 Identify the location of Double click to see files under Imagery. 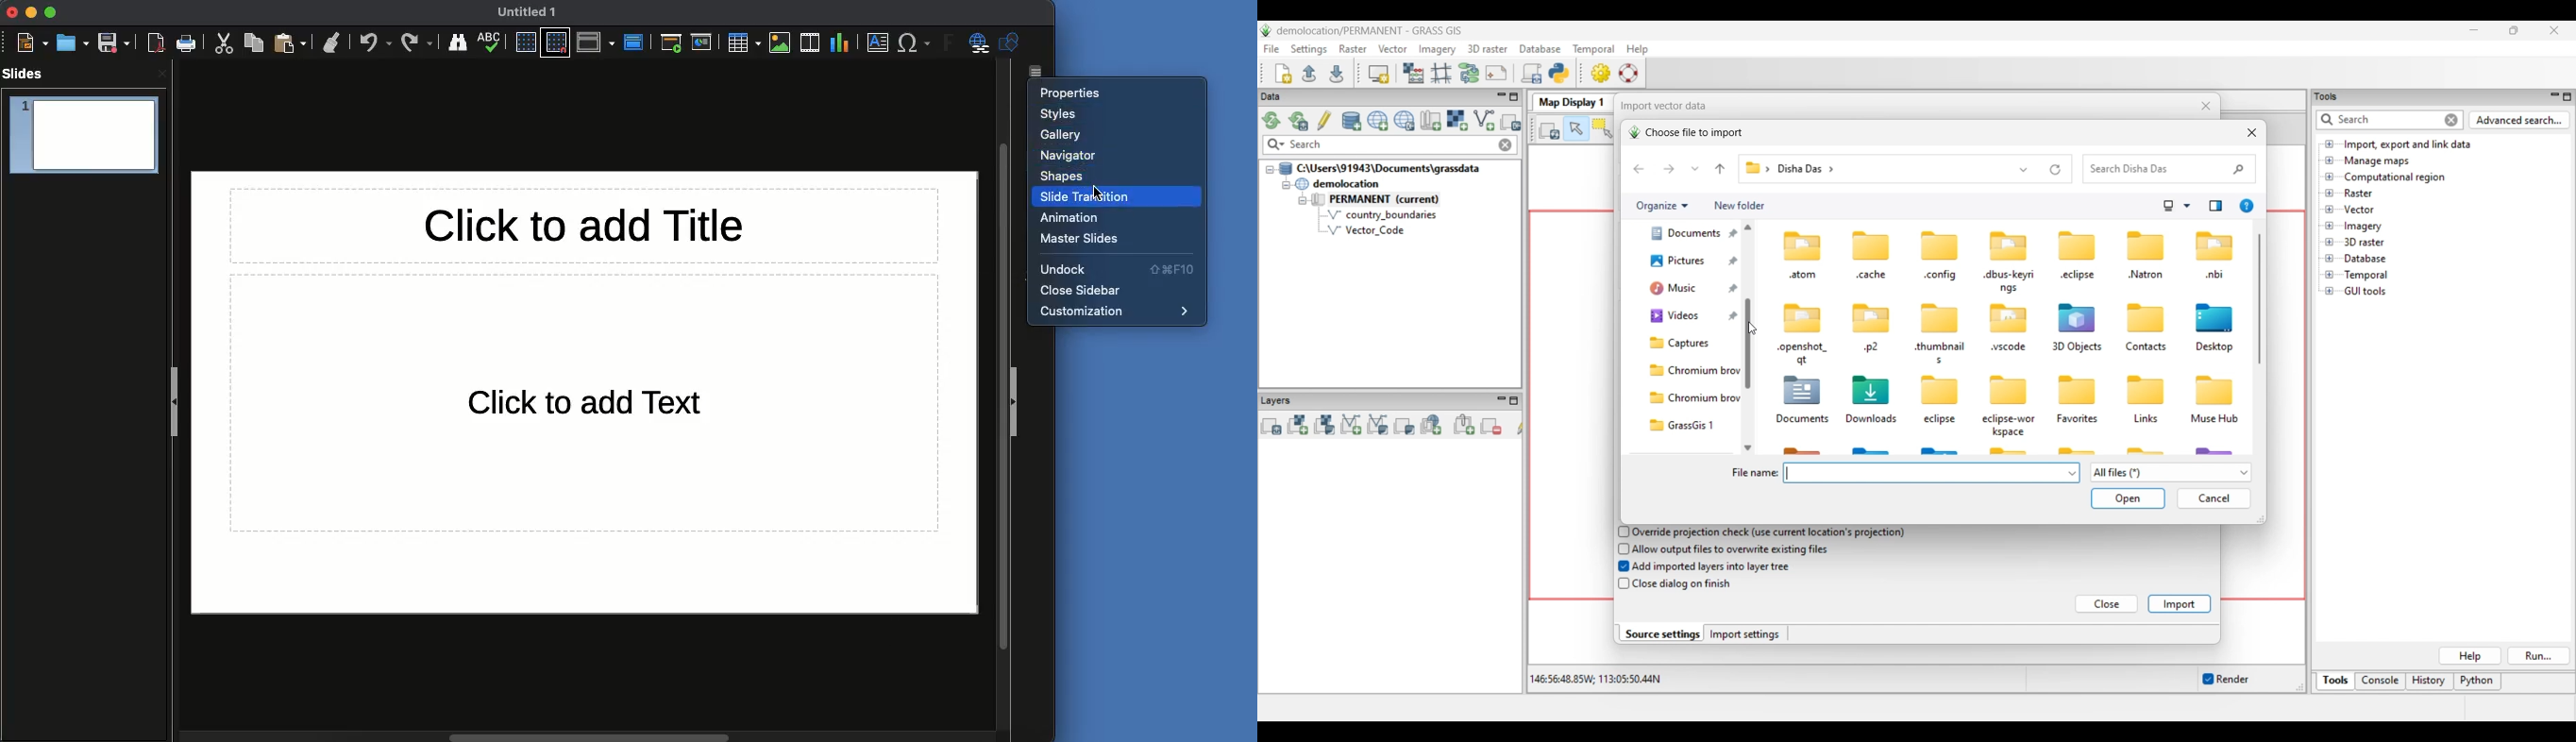
(2363, 227).